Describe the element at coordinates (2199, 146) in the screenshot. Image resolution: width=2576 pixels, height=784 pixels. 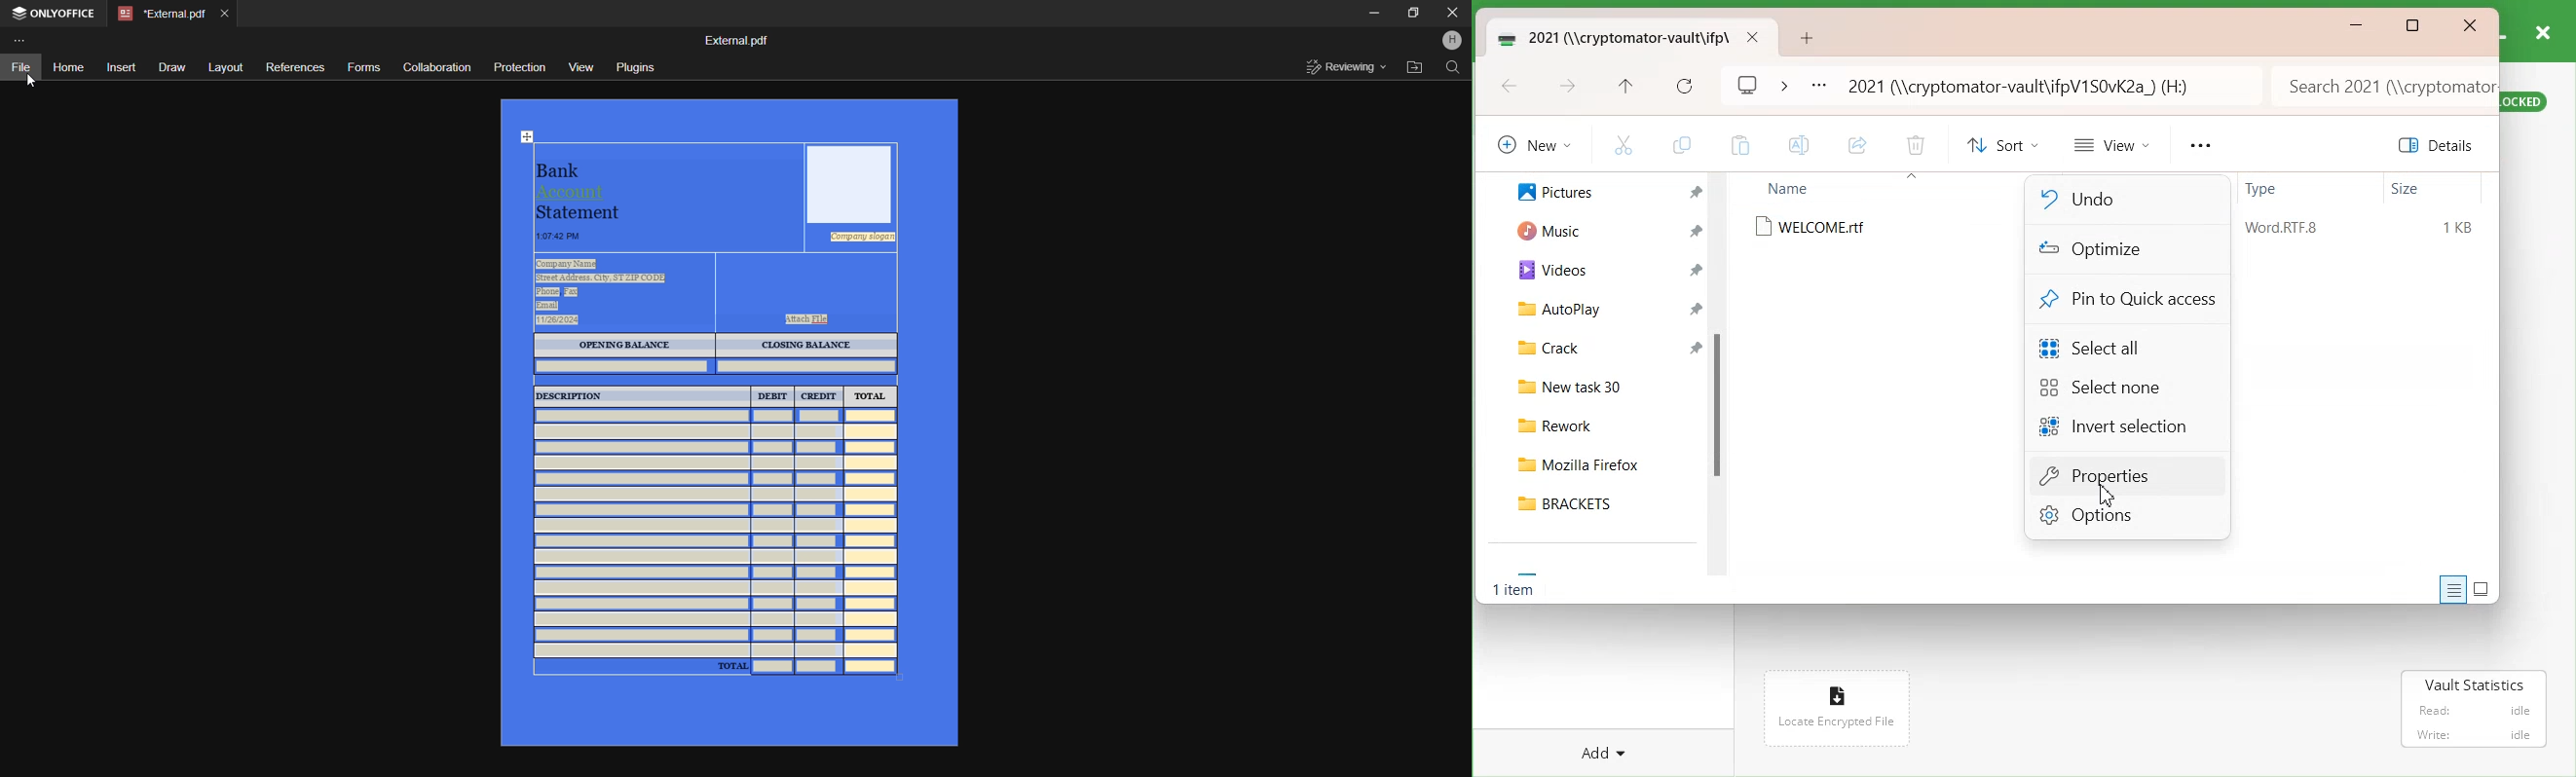
I see `More` at that location.